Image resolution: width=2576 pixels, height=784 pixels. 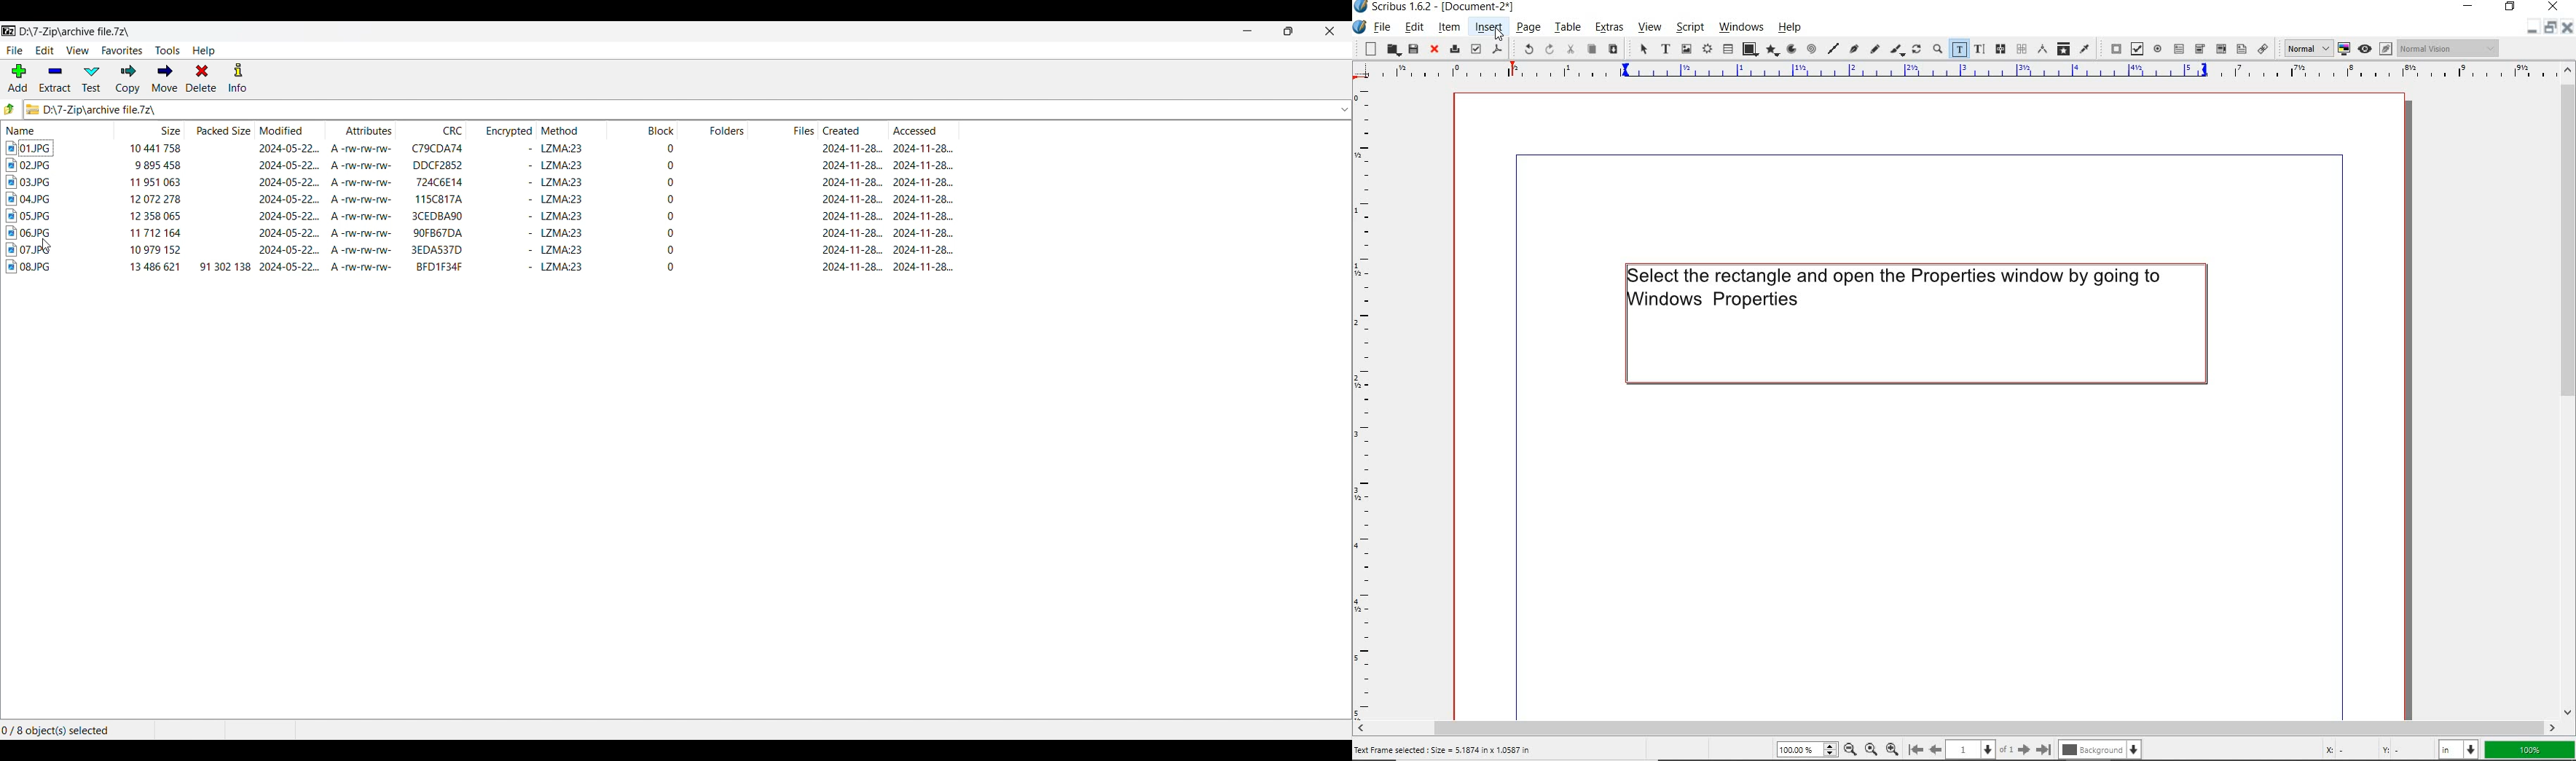 What do you see at coordinates (2221, 50) in the screenshot?
I see `pdf list box` at bounding box center [2221, 50].